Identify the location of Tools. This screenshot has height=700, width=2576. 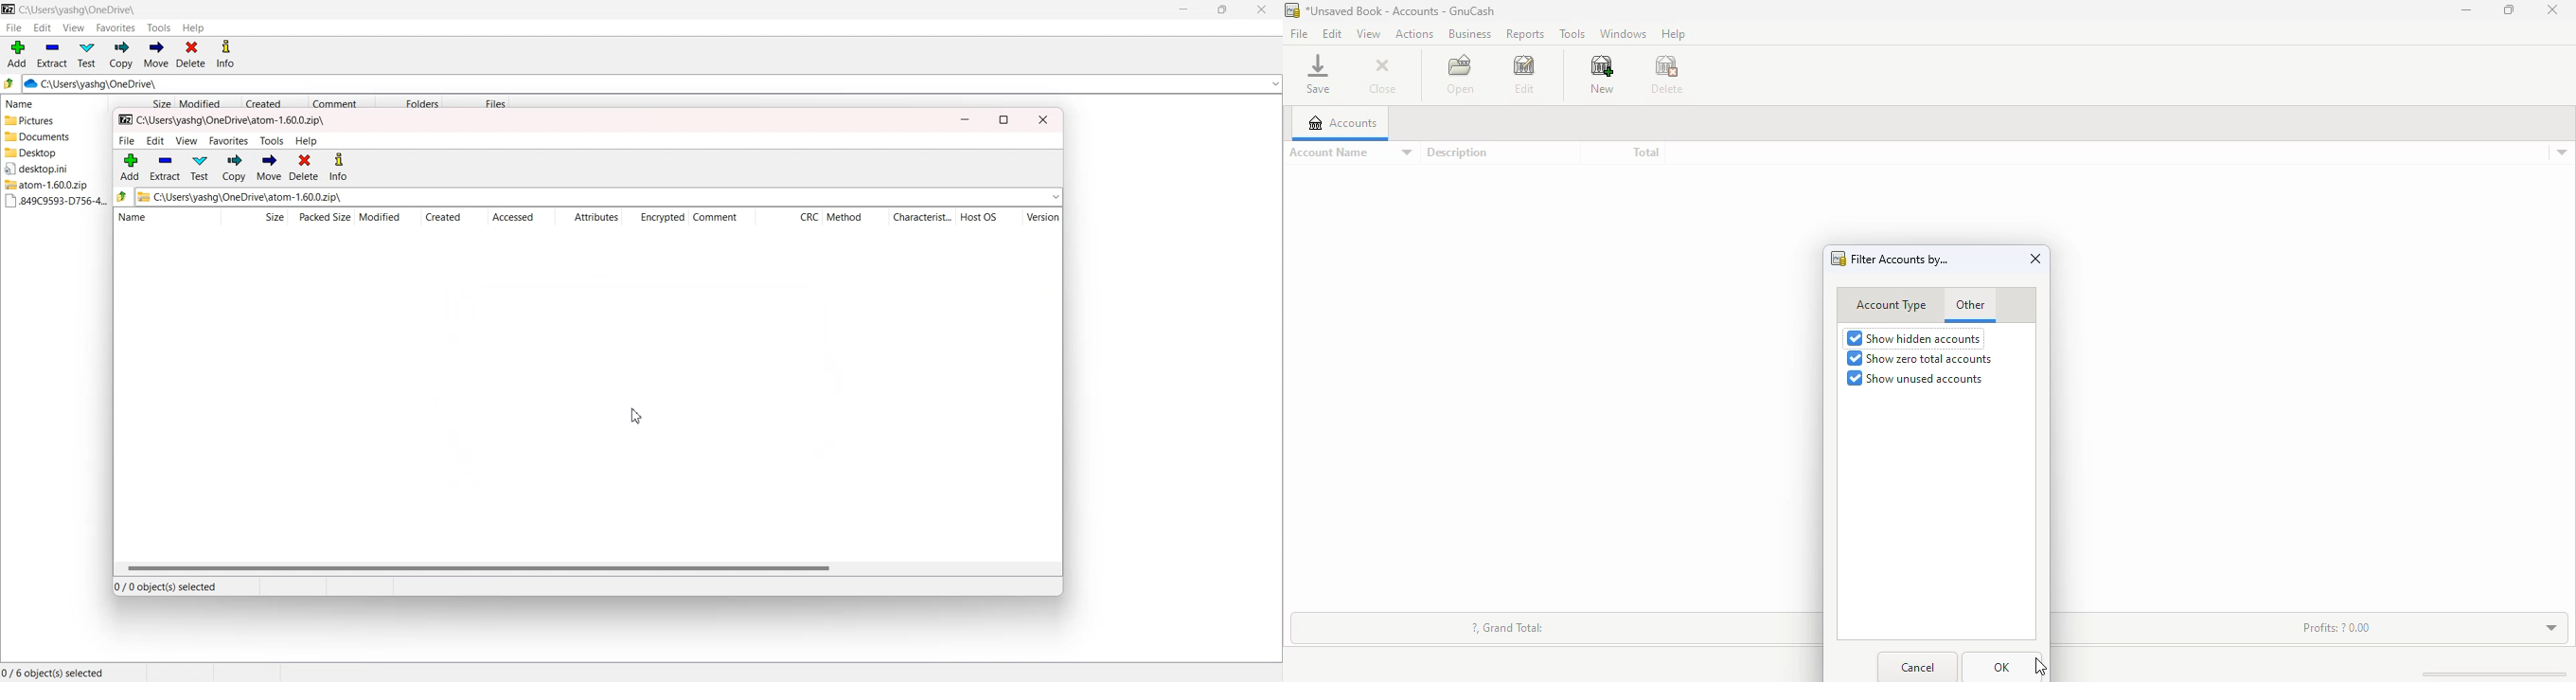
(160, 28).